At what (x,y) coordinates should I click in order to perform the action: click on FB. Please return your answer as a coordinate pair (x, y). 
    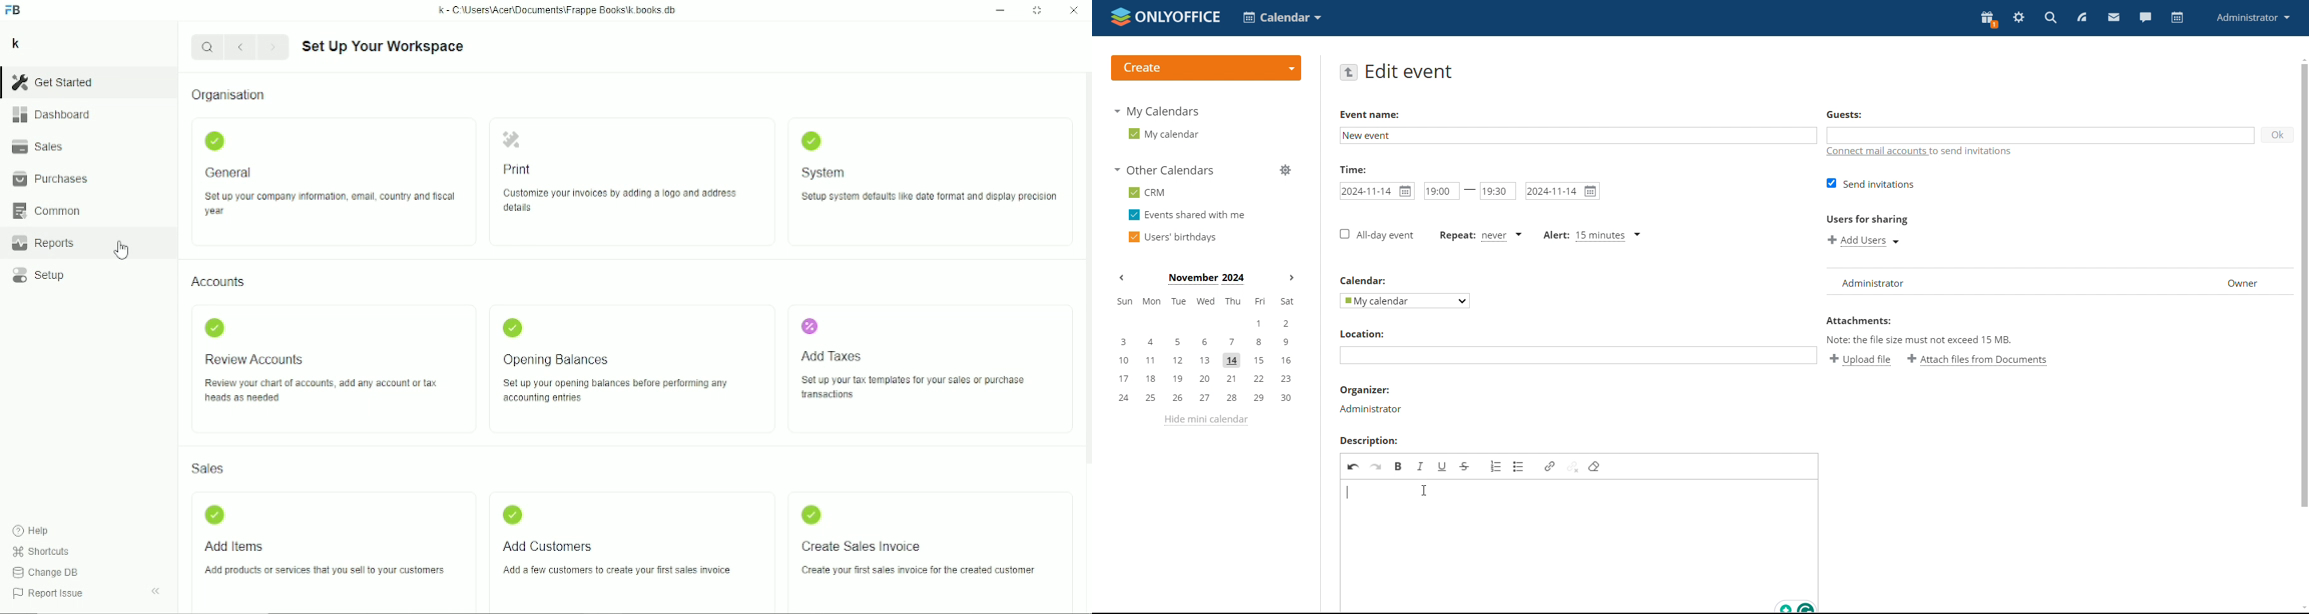
    Looking at the image, I should click on (13, 10).